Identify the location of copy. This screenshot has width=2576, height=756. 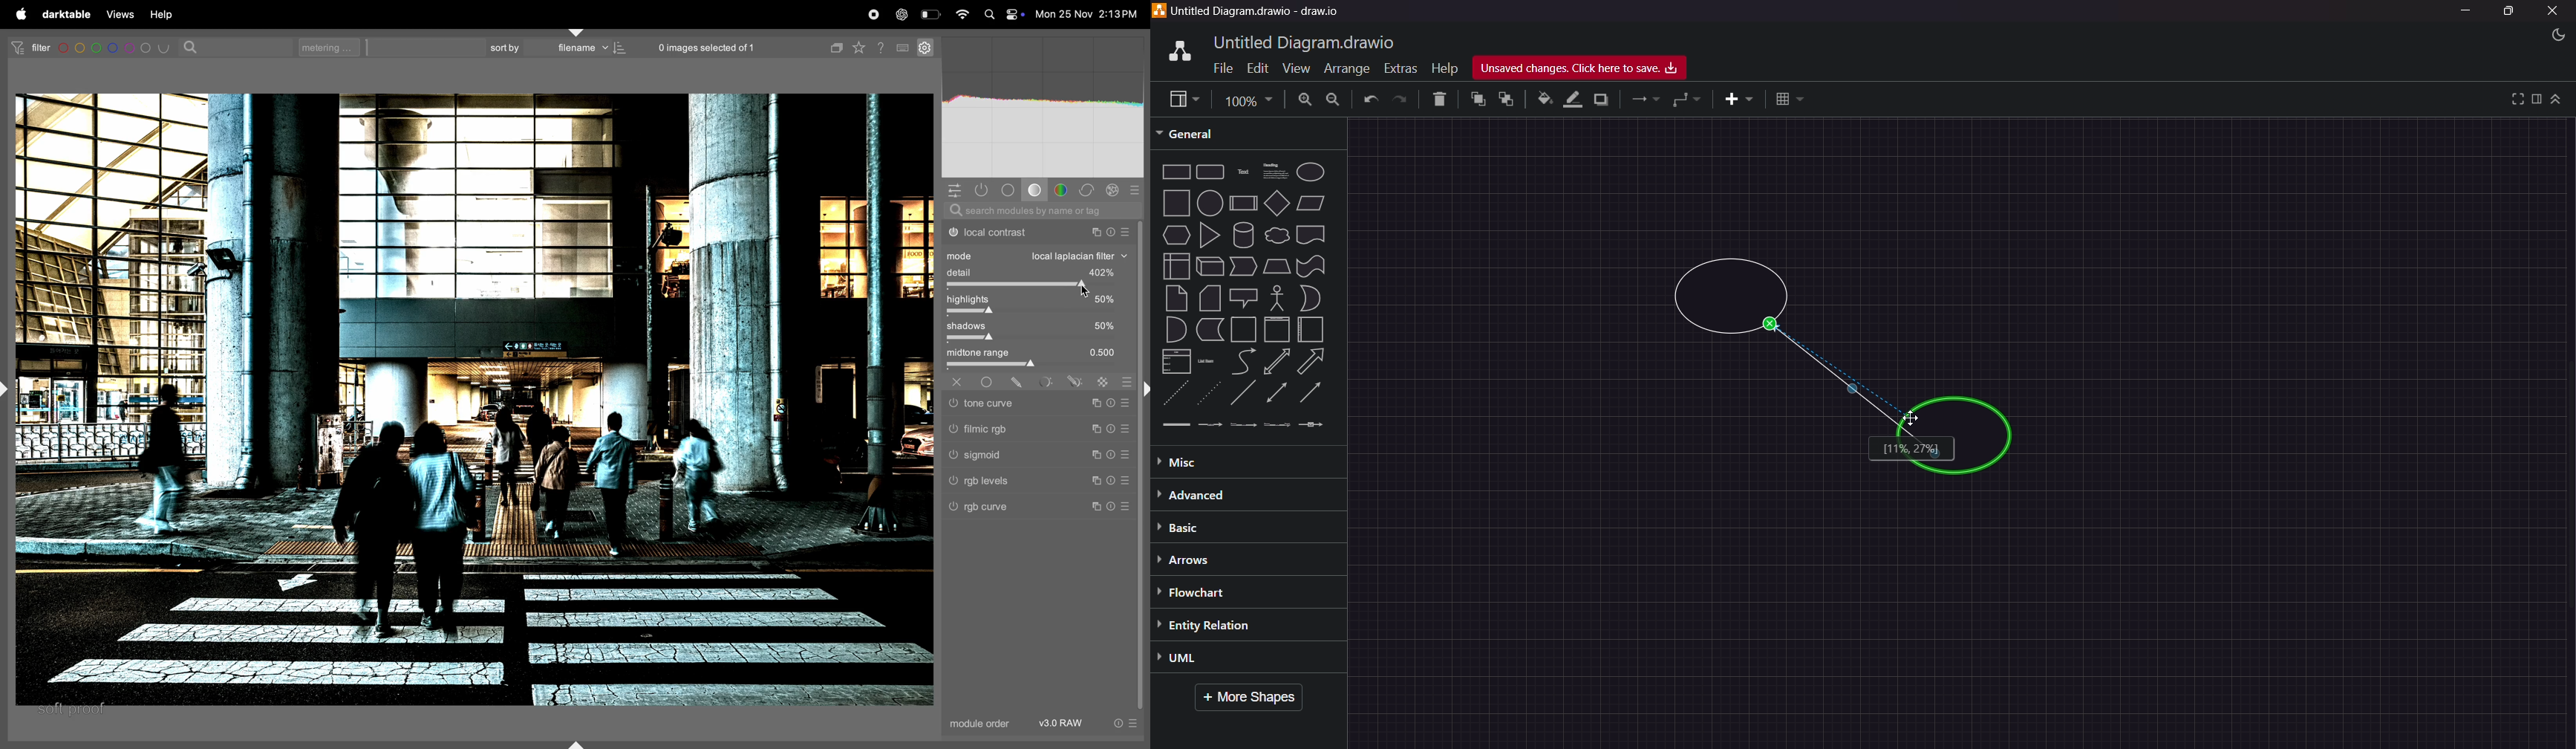
(835, 45).